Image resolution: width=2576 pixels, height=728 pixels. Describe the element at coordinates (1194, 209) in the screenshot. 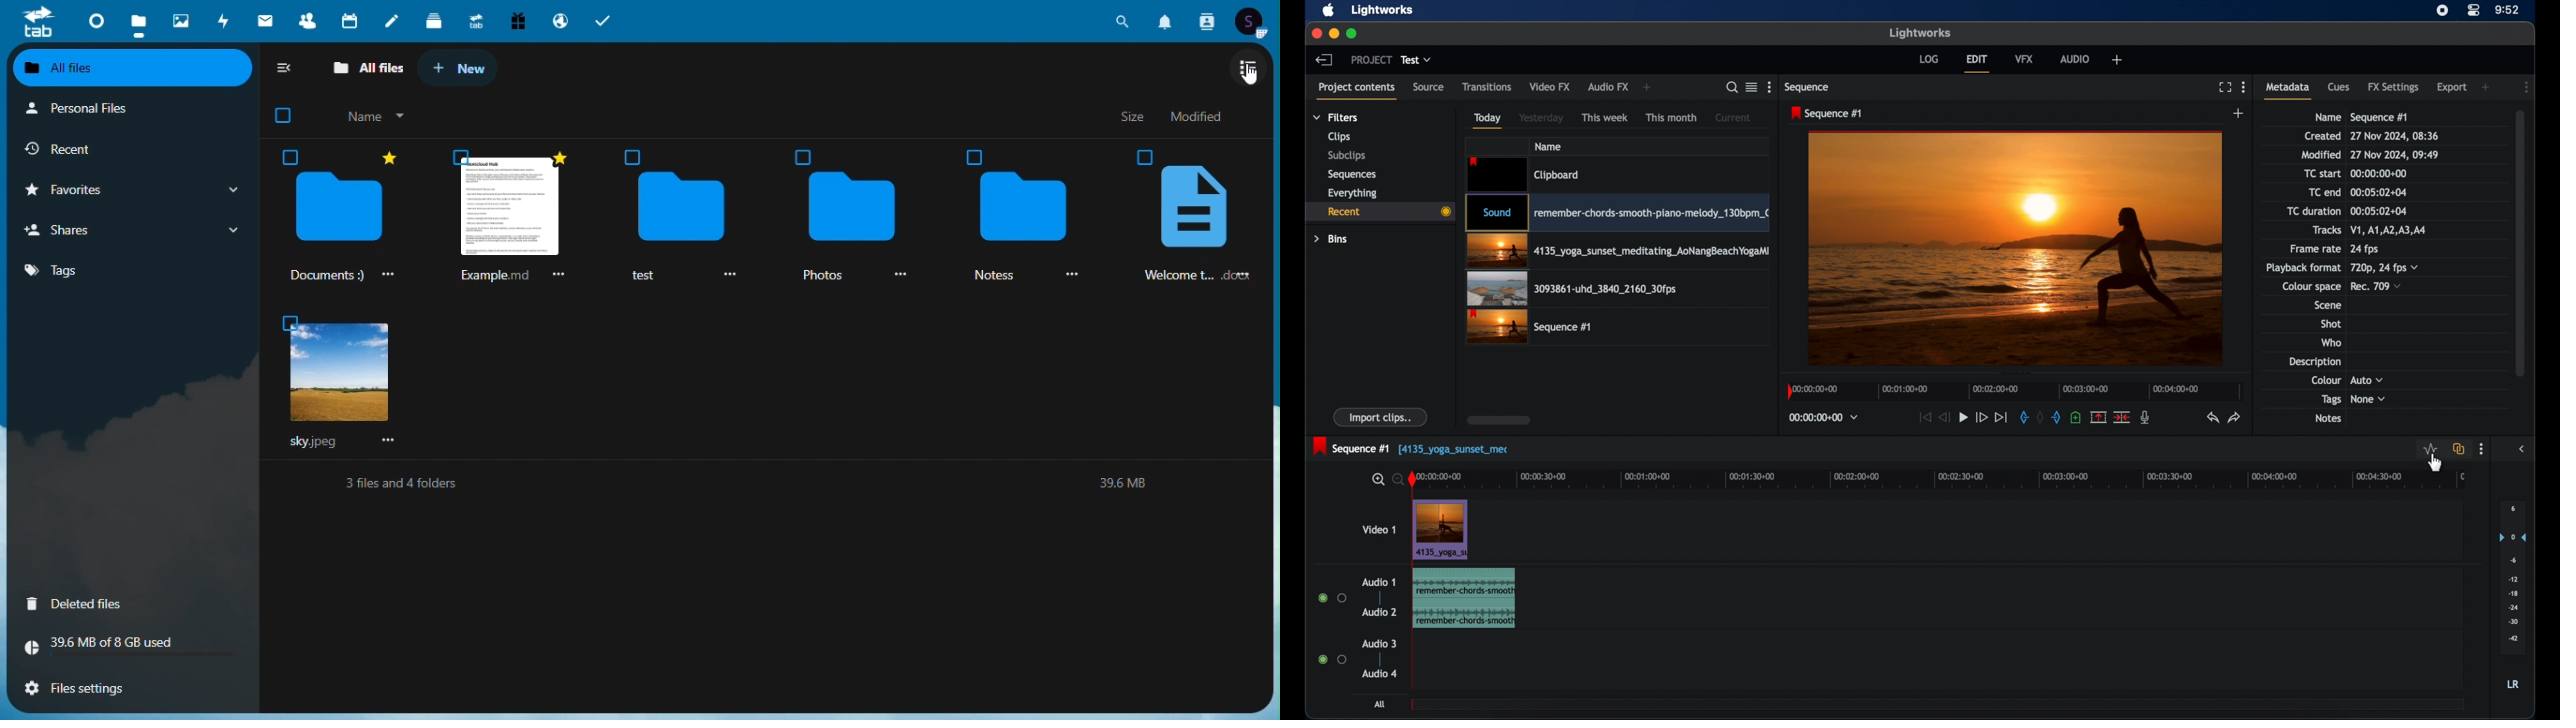

I see `file` at that location.